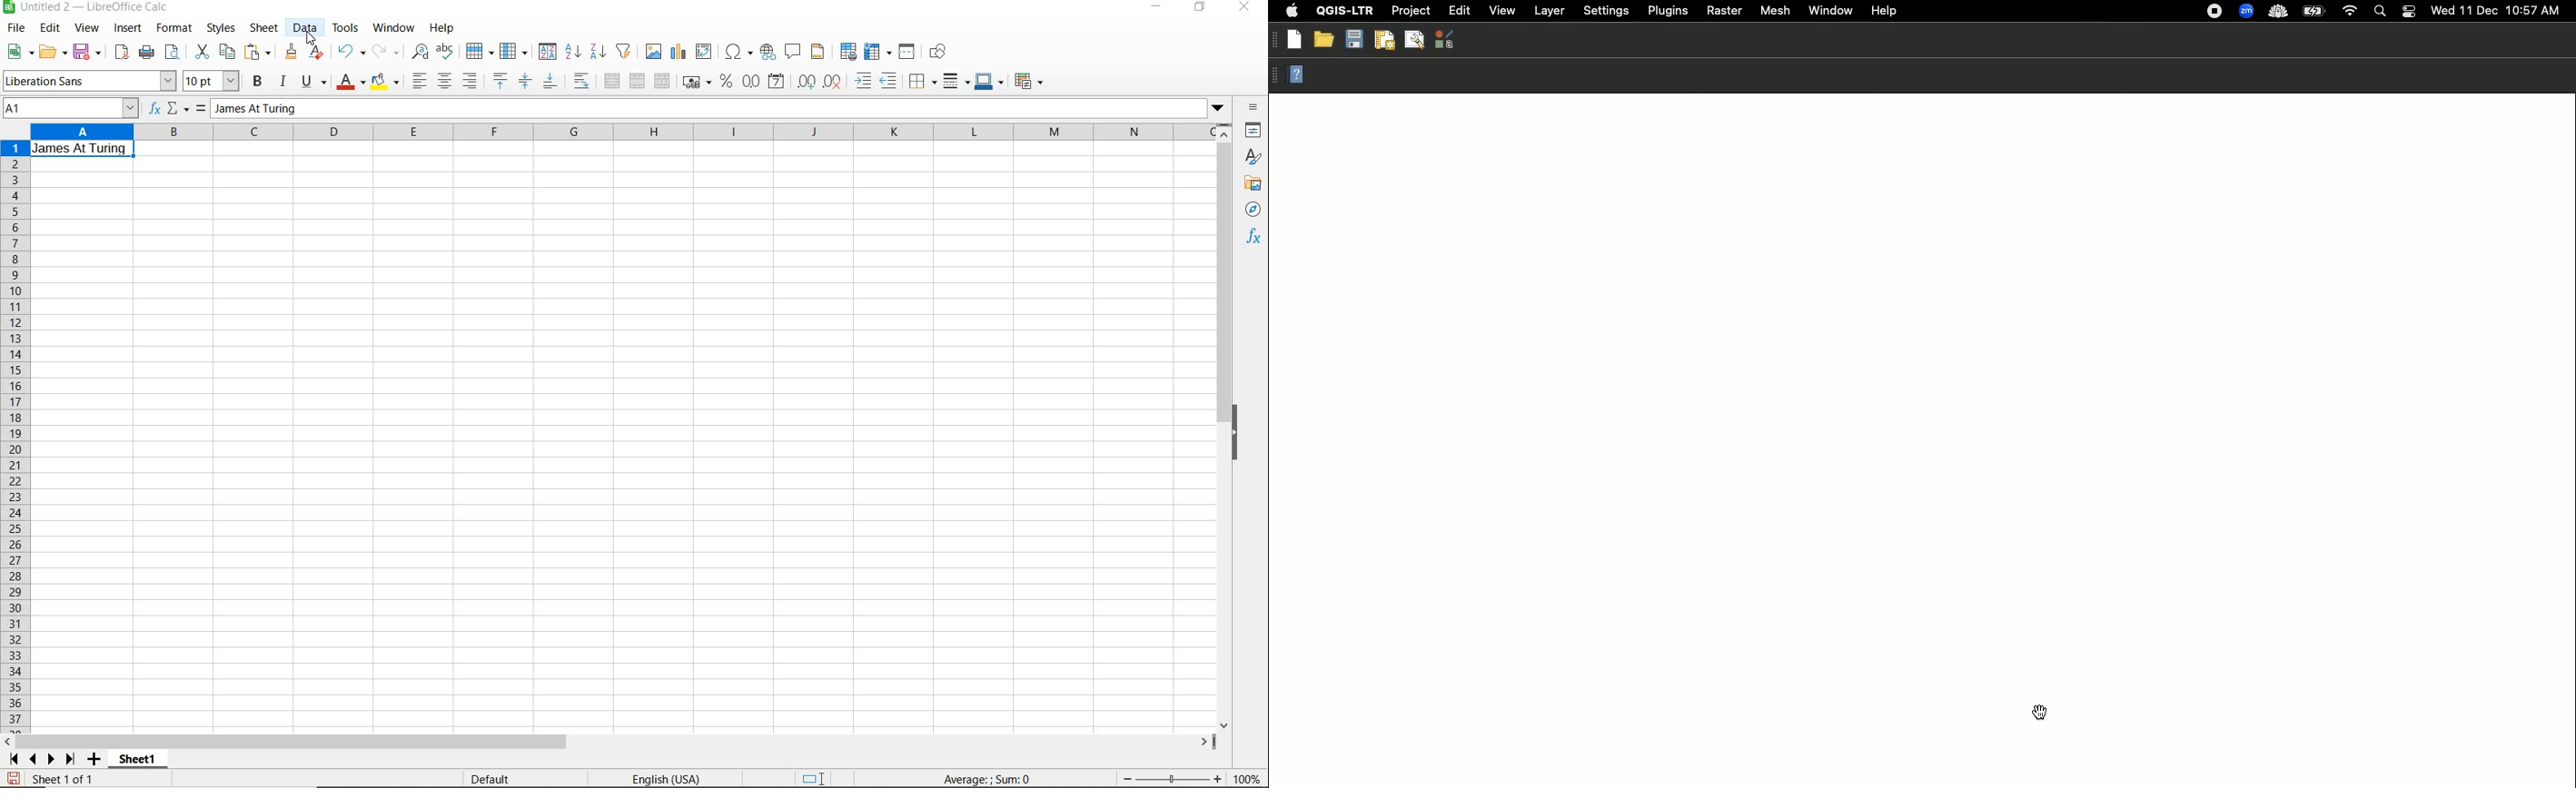 This screenshot has width=2576, height=812. What do you see at coordinates (222, 30) in the screenshot?
I see `styles` at bounding box center [222, 30].